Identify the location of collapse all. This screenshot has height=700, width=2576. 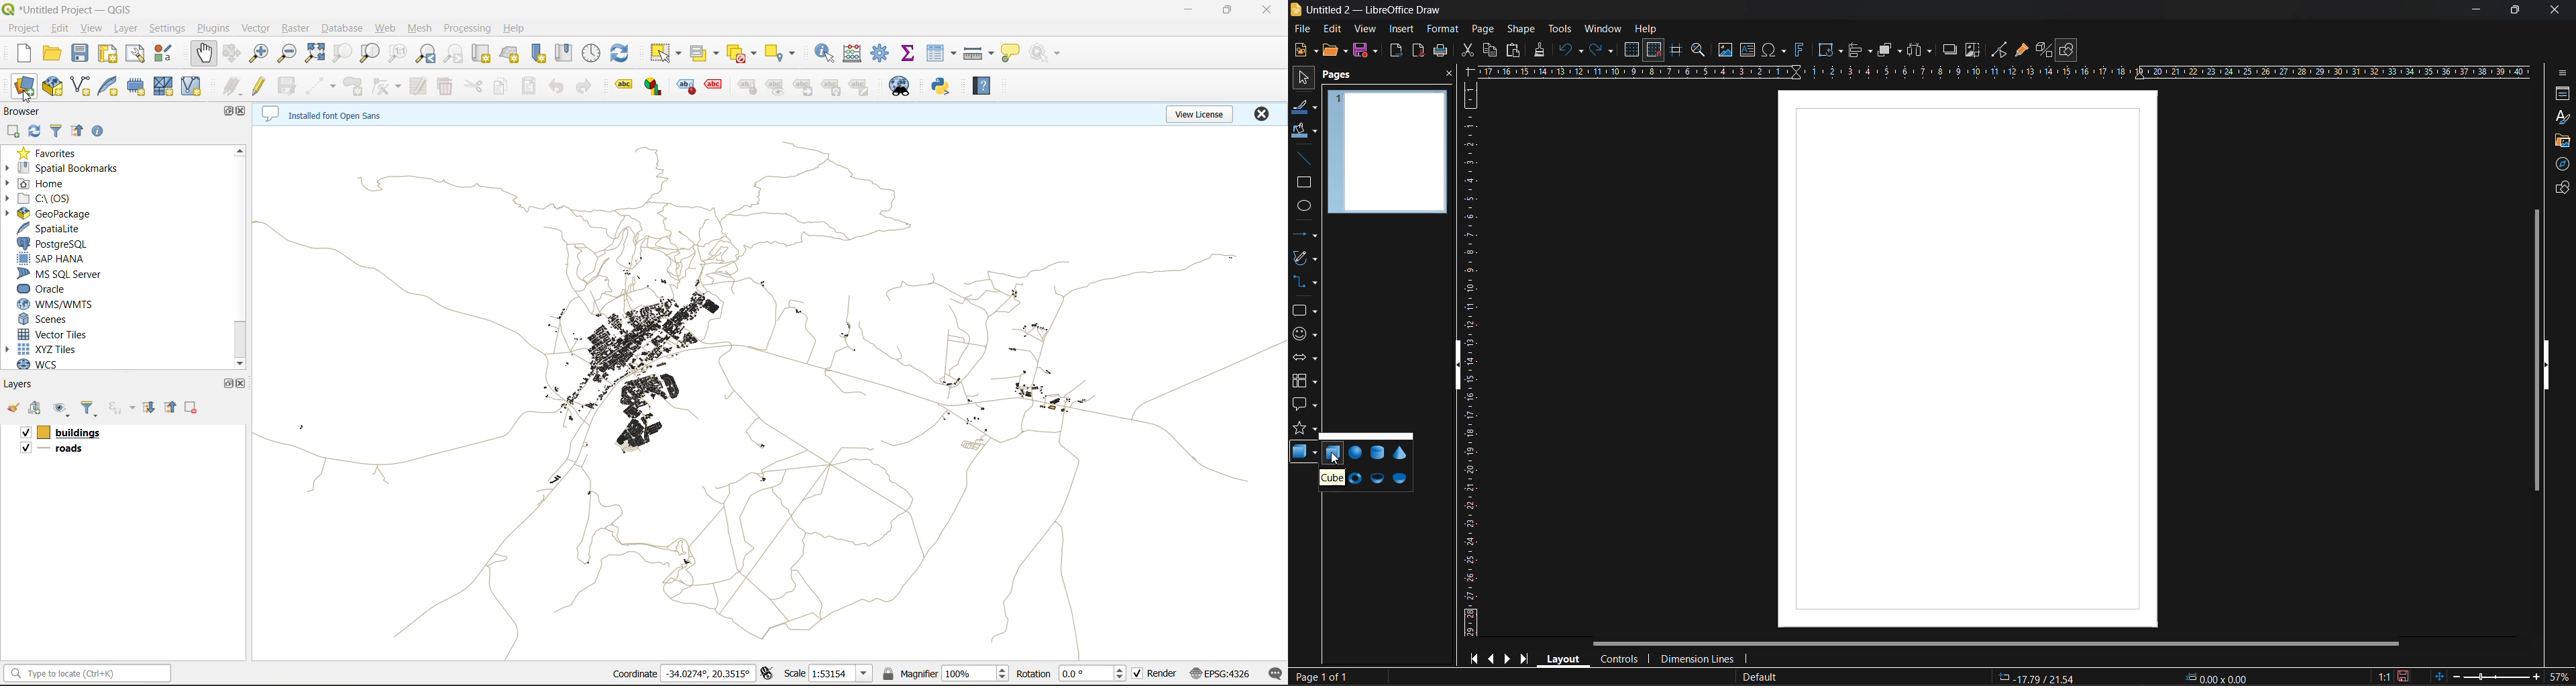
(172, 407).